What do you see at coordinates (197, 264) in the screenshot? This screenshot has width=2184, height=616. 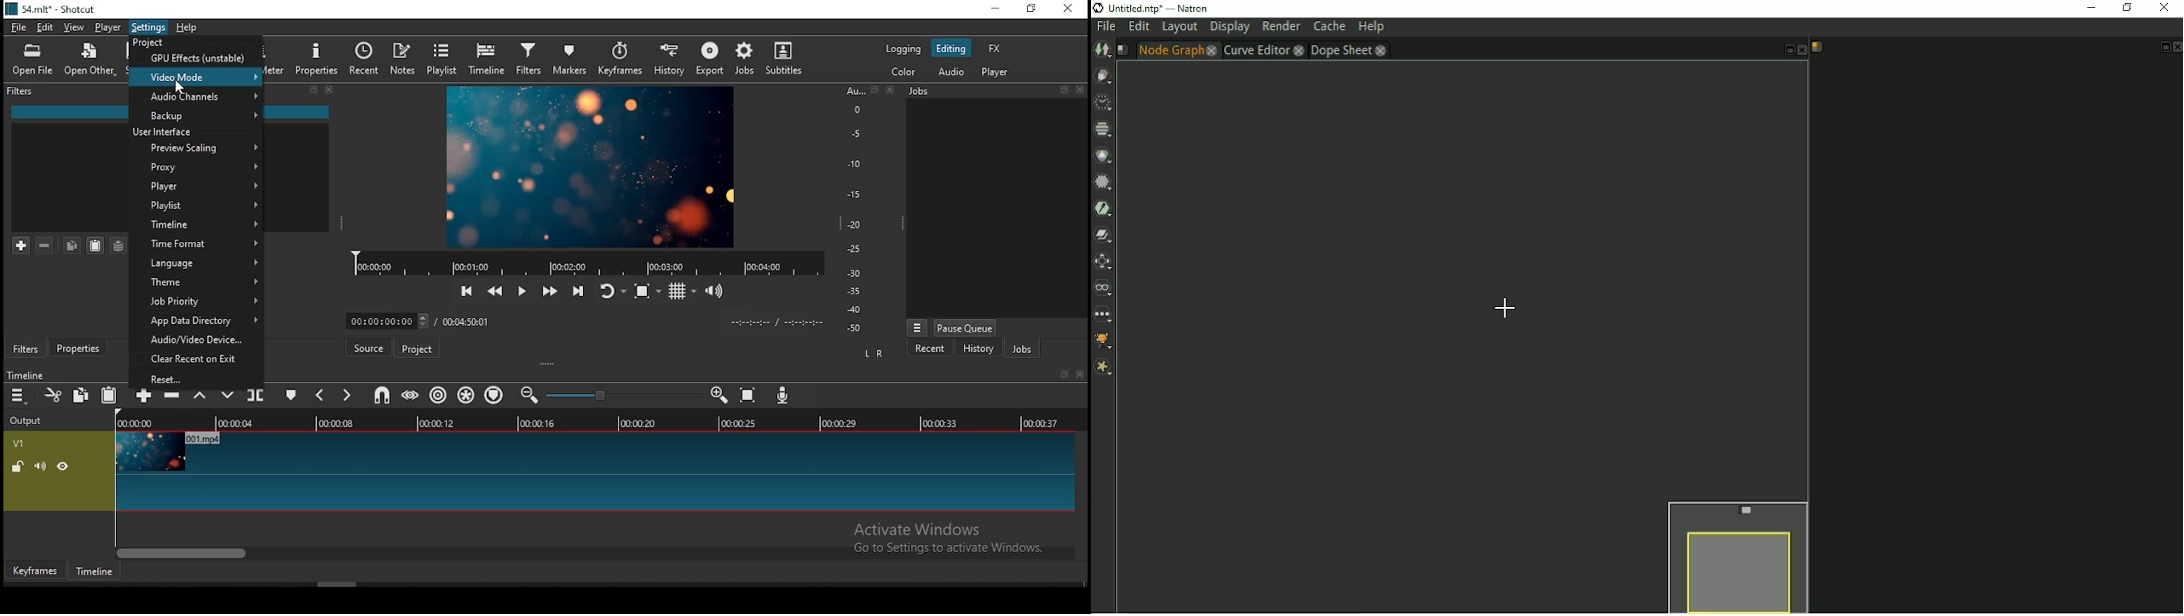 I see `language` at bounding box center [197, 264].